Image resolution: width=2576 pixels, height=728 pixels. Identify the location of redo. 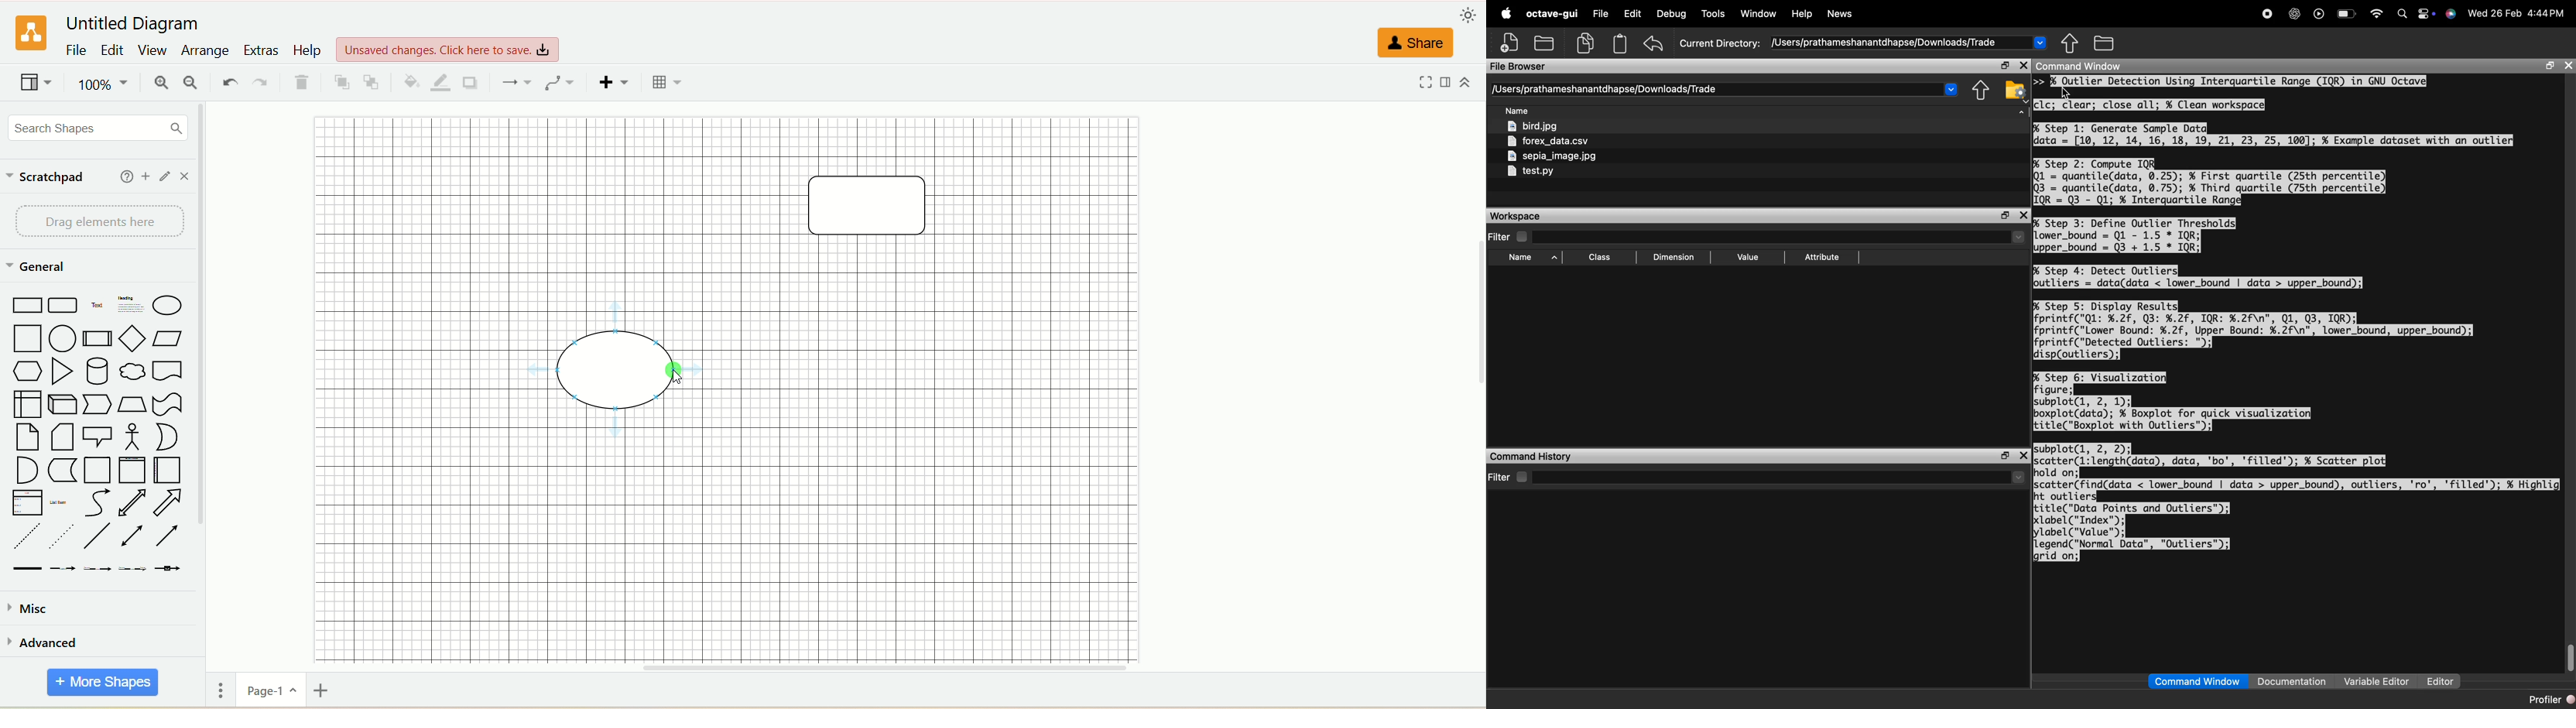
(261, 83).